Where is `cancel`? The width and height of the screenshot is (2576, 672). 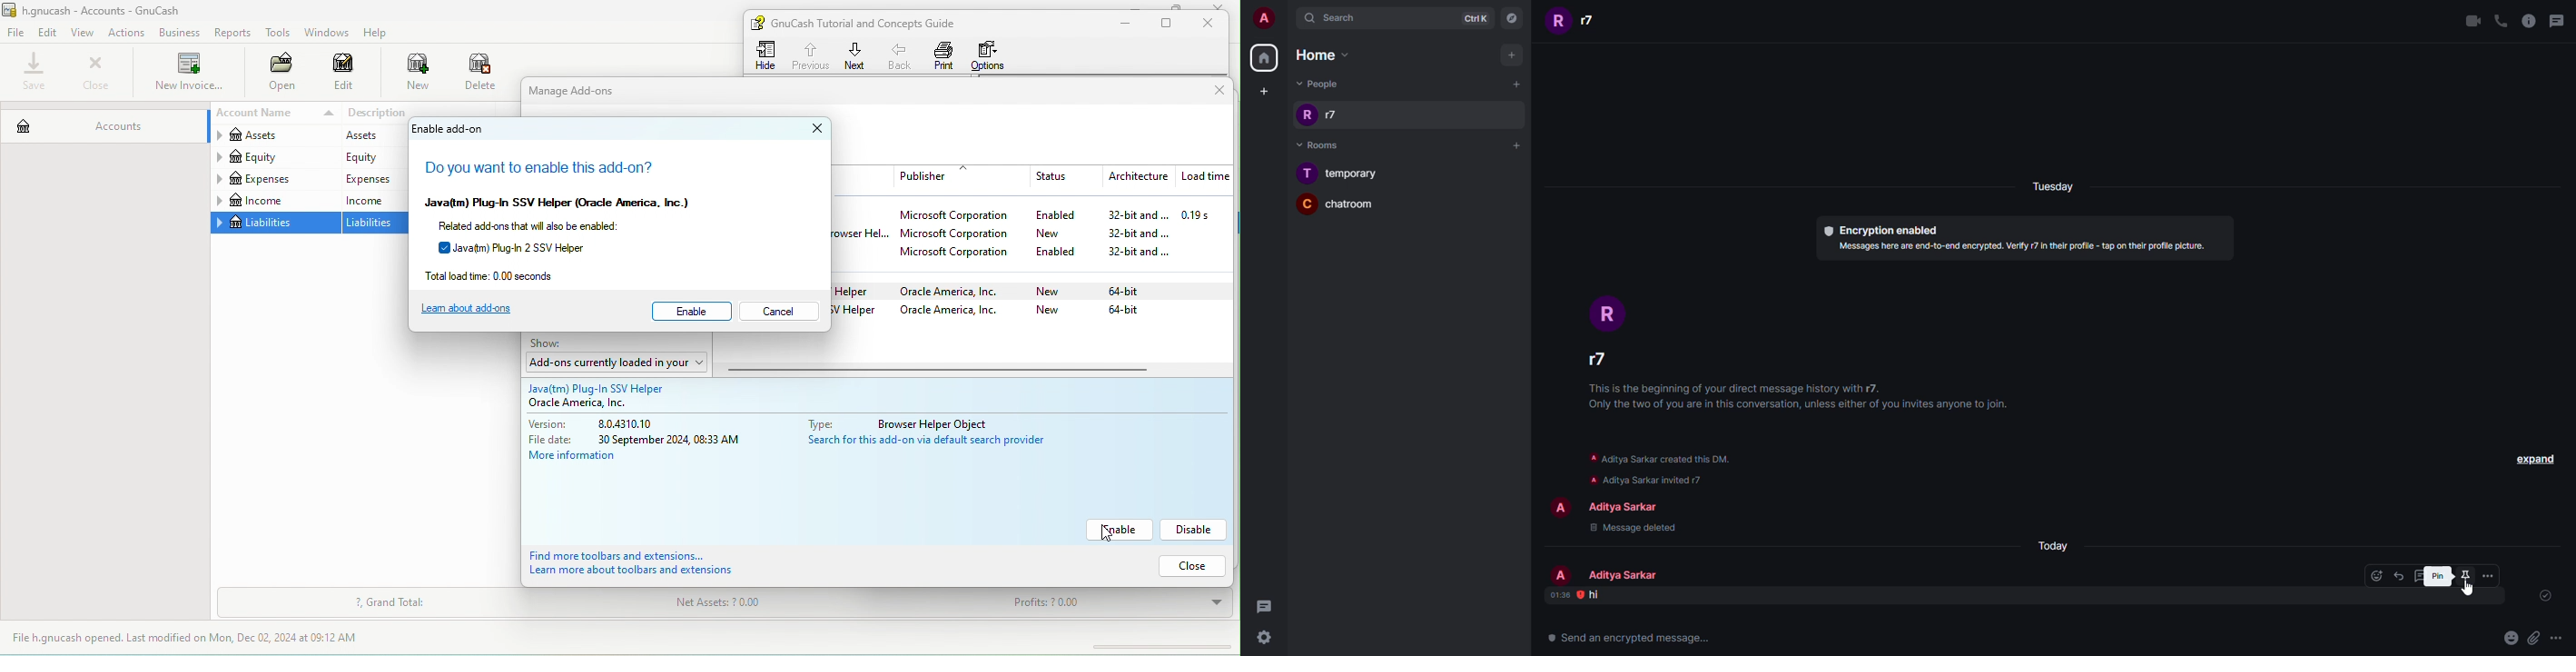 cancel is located at coordinates (785, 313).